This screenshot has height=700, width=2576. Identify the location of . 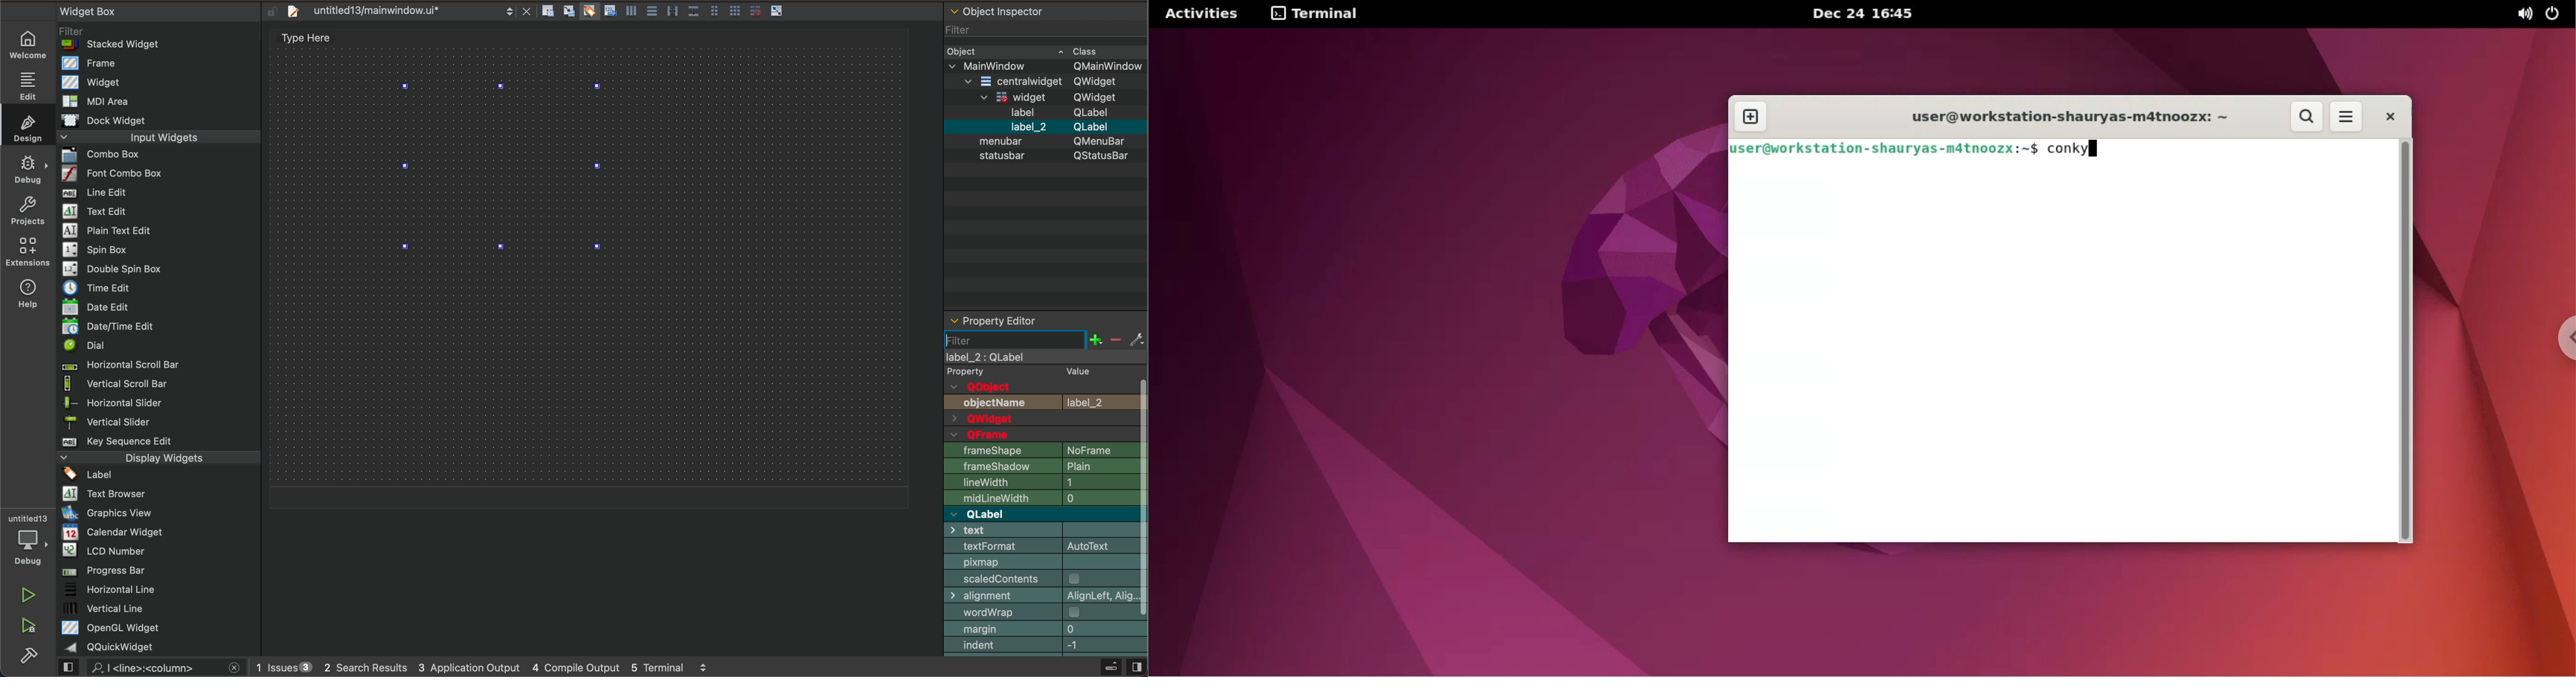
(1112, 667).